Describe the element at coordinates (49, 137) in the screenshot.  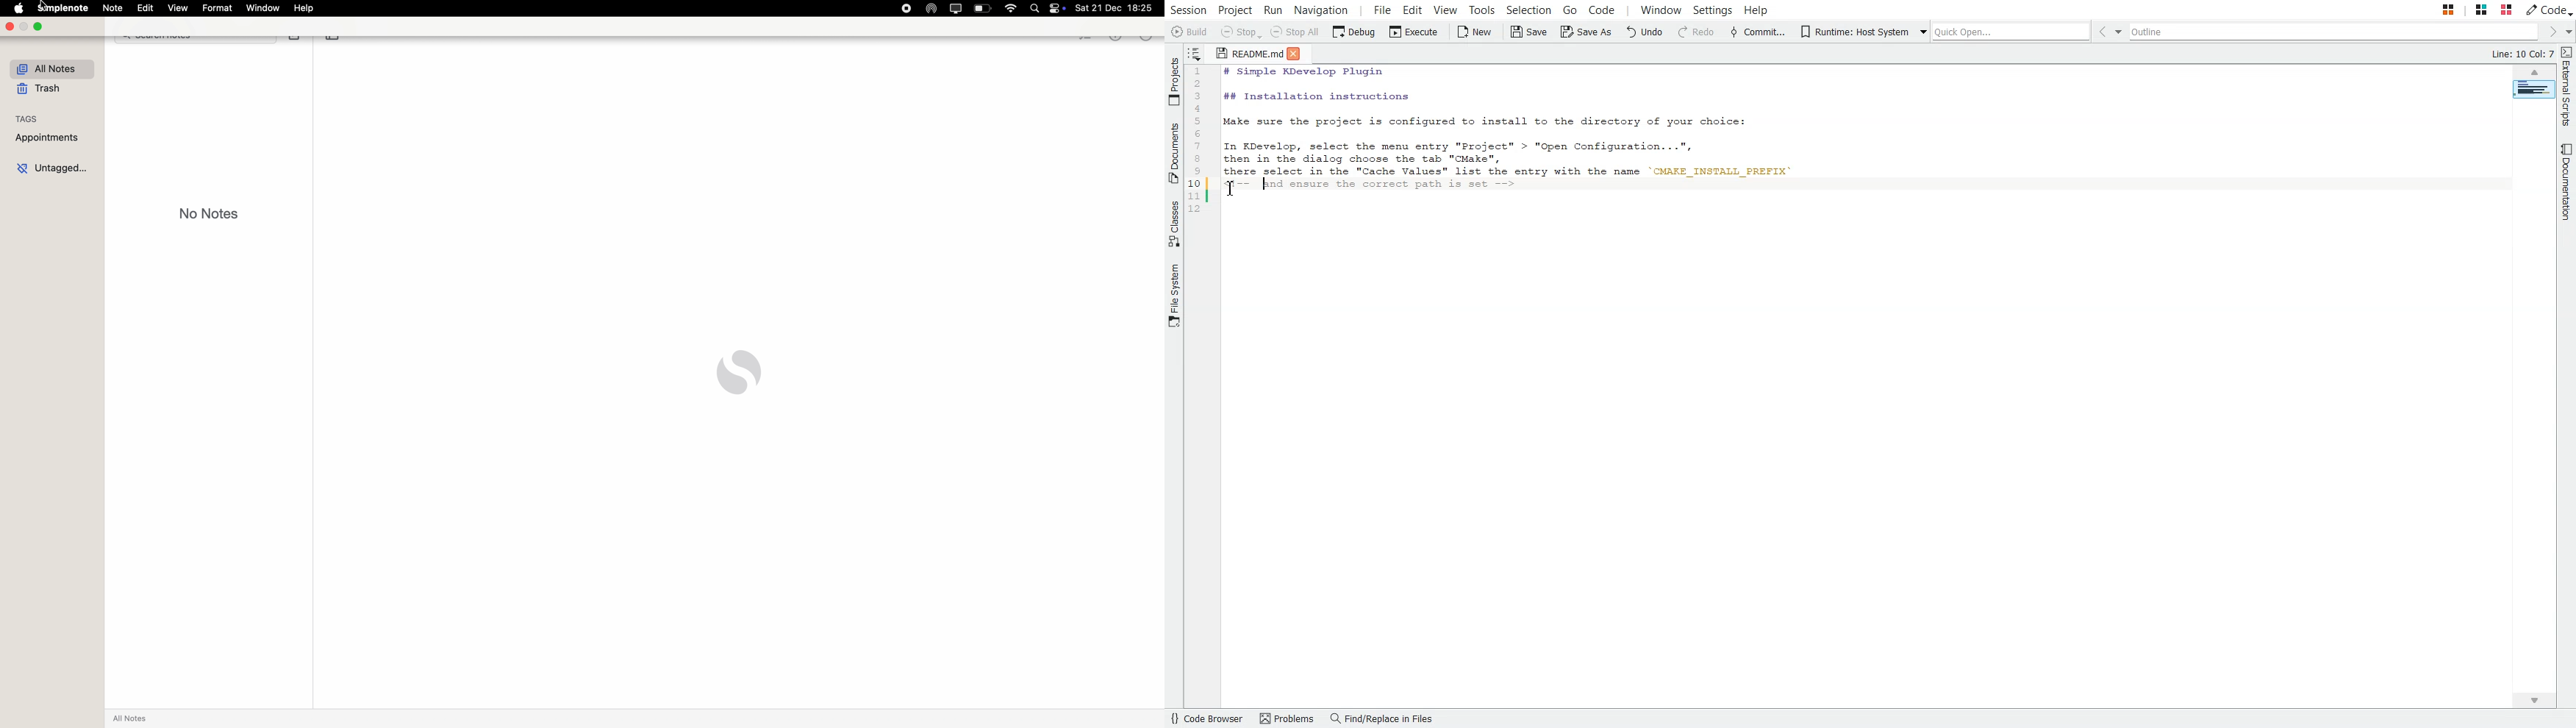
I see `appointments` at that location.